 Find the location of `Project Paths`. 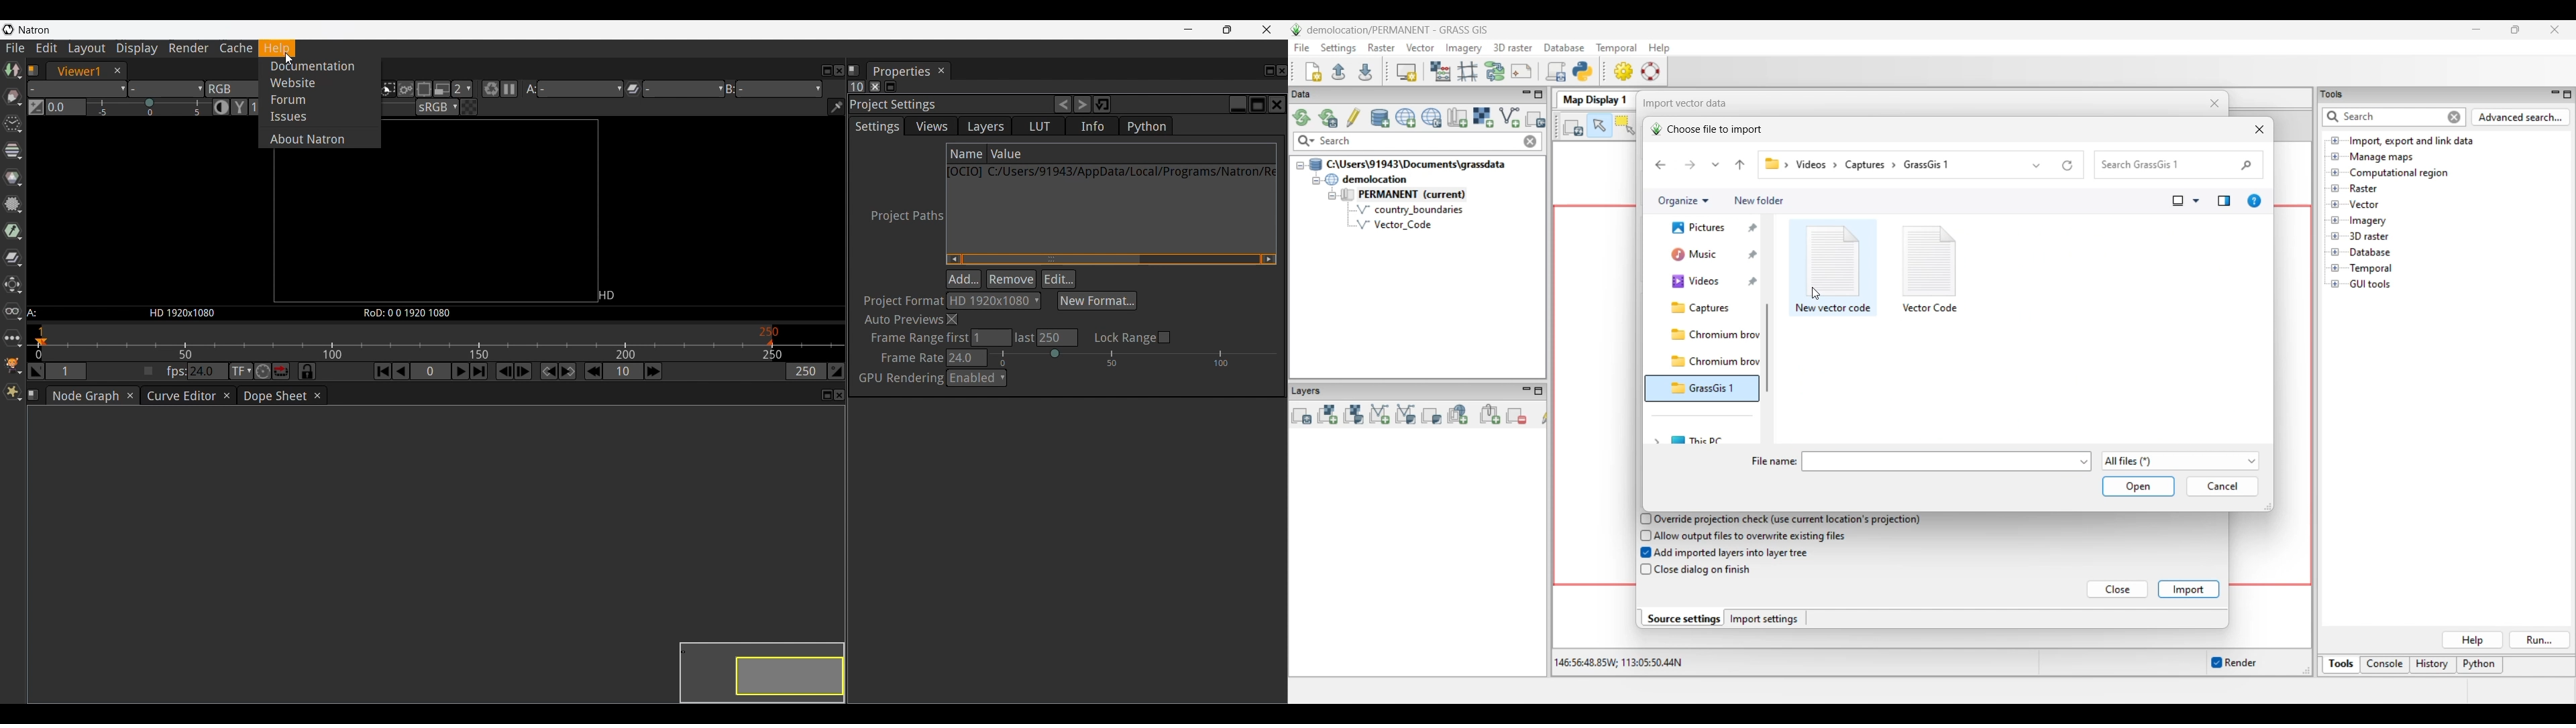

Project Paths is located at coordinates (907, 217).